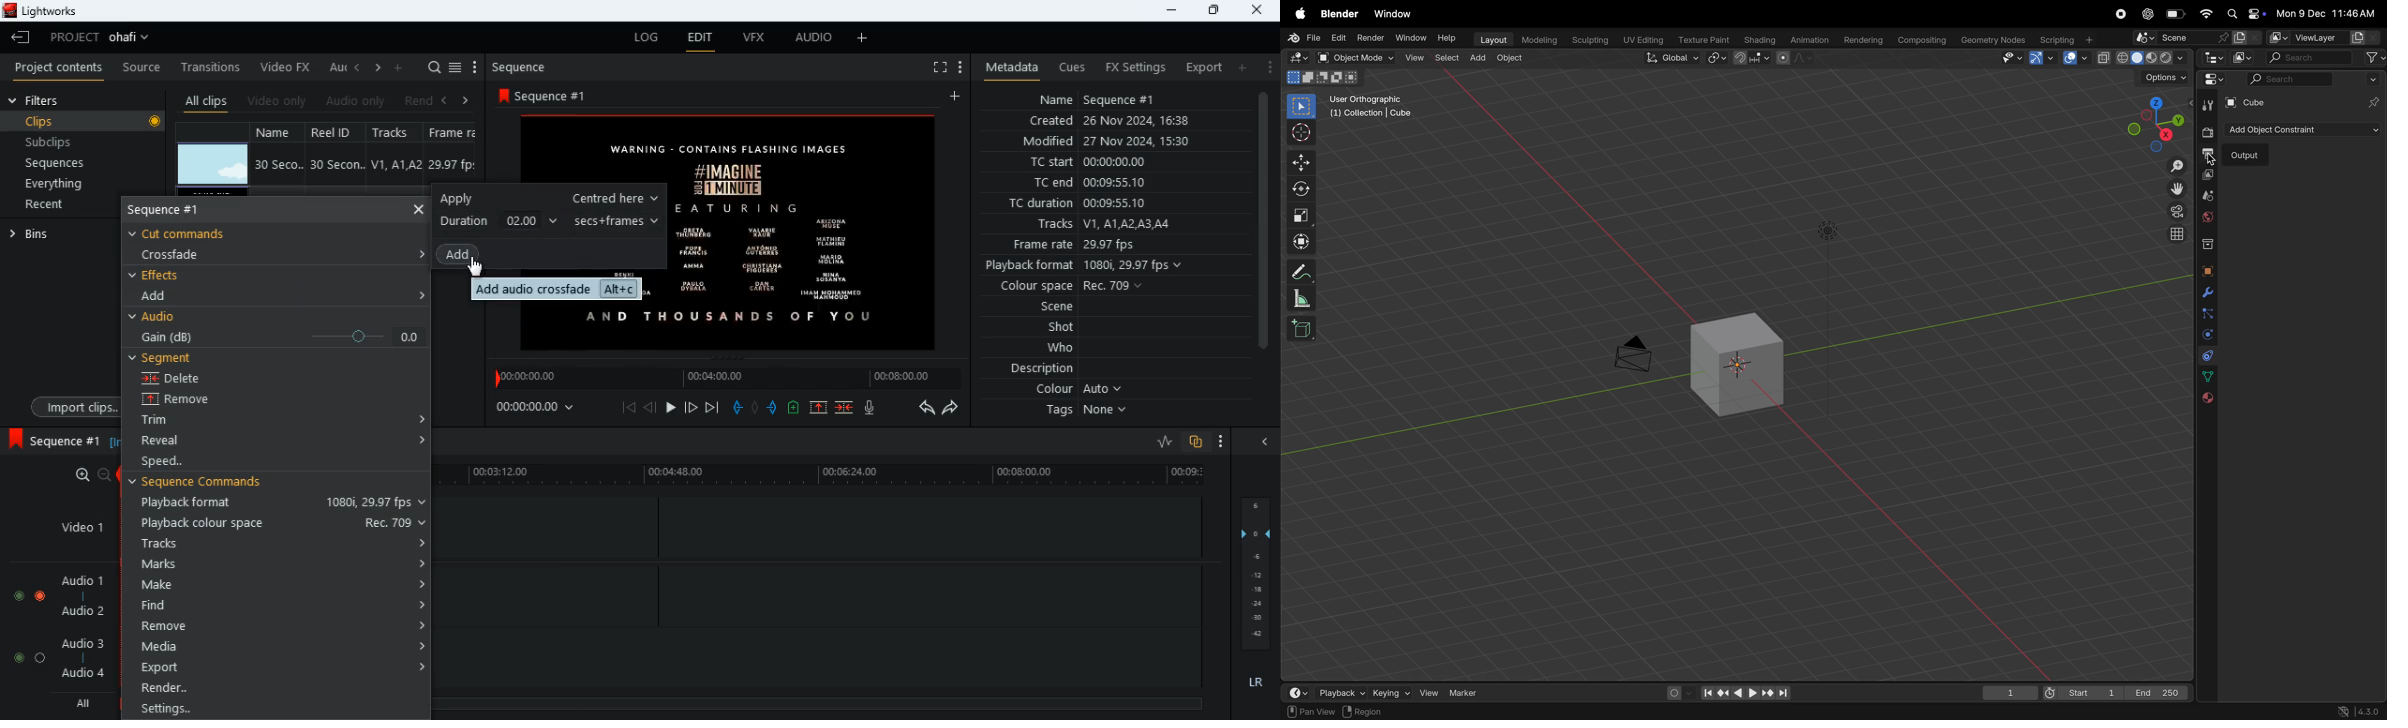 Image resolution: width=2408 pixels, height=728 pixels. Describe the element at coordinates (1168, 10) in the screenshot. I see `minimize` at that location.